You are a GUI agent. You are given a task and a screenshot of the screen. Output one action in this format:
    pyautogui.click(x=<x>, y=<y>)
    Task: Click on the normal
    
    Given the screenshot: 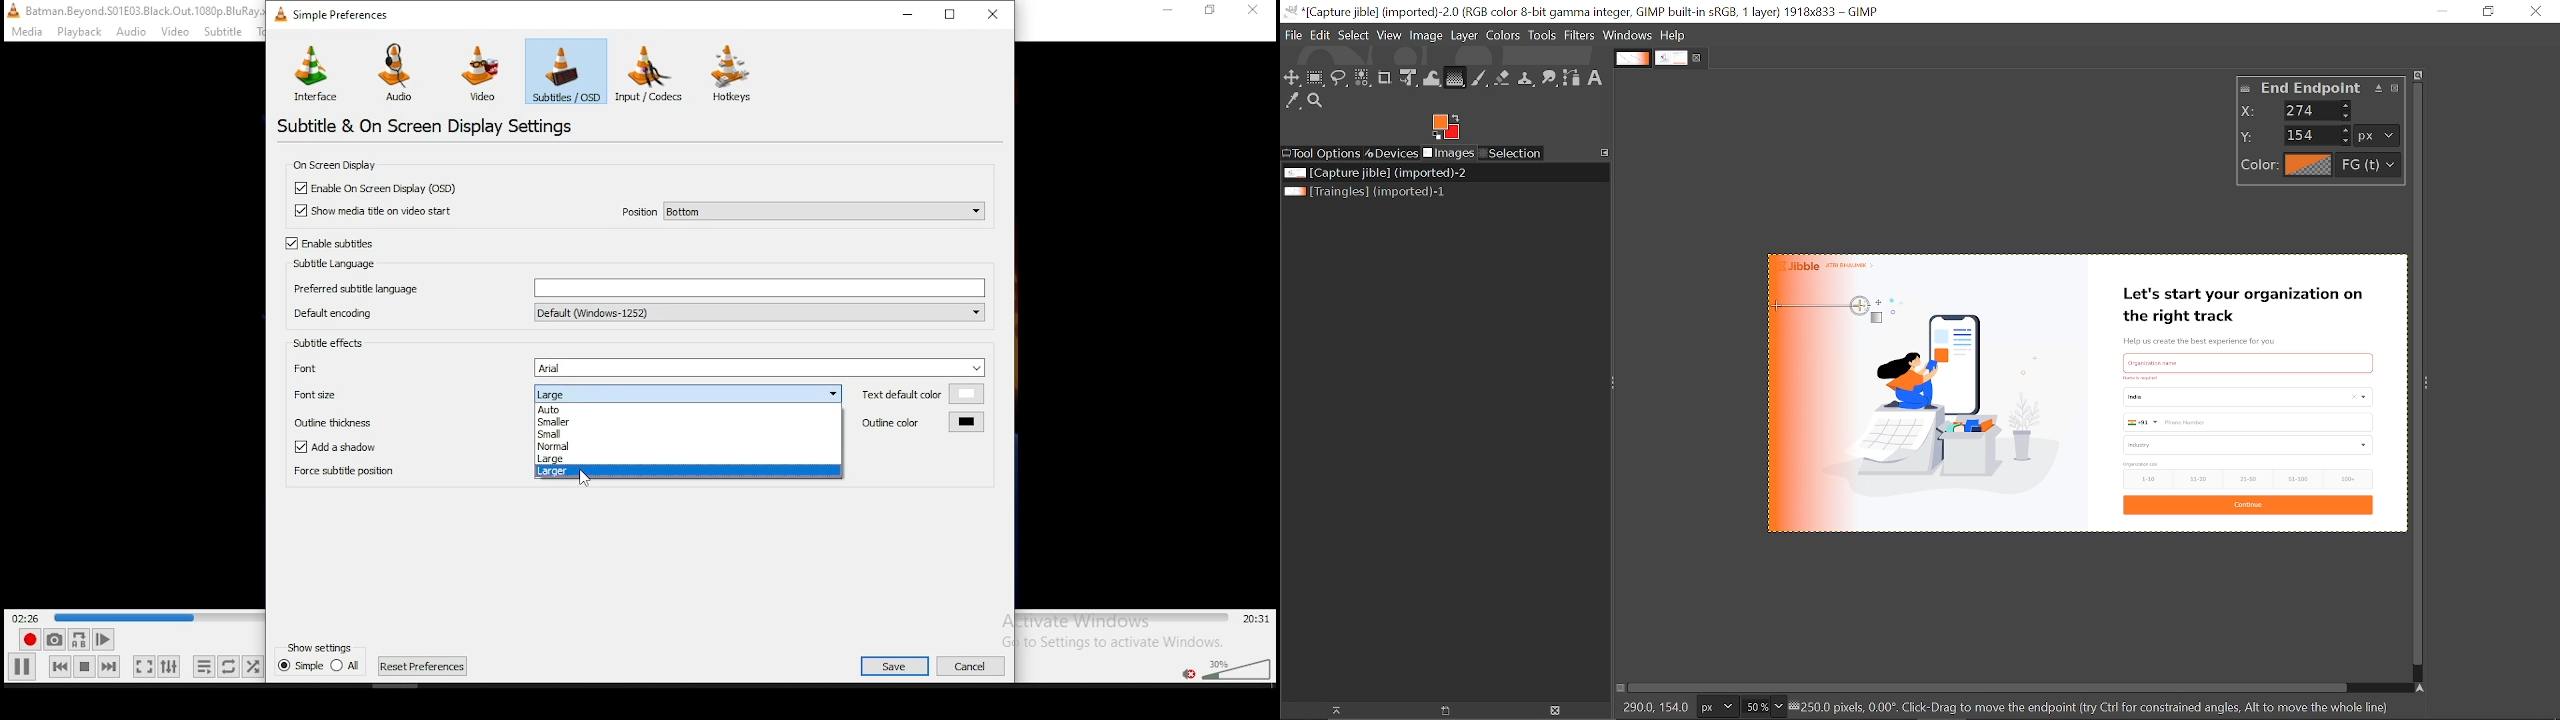 What is the action you would take?
    pyautogui.click(x=687, y=446)
    